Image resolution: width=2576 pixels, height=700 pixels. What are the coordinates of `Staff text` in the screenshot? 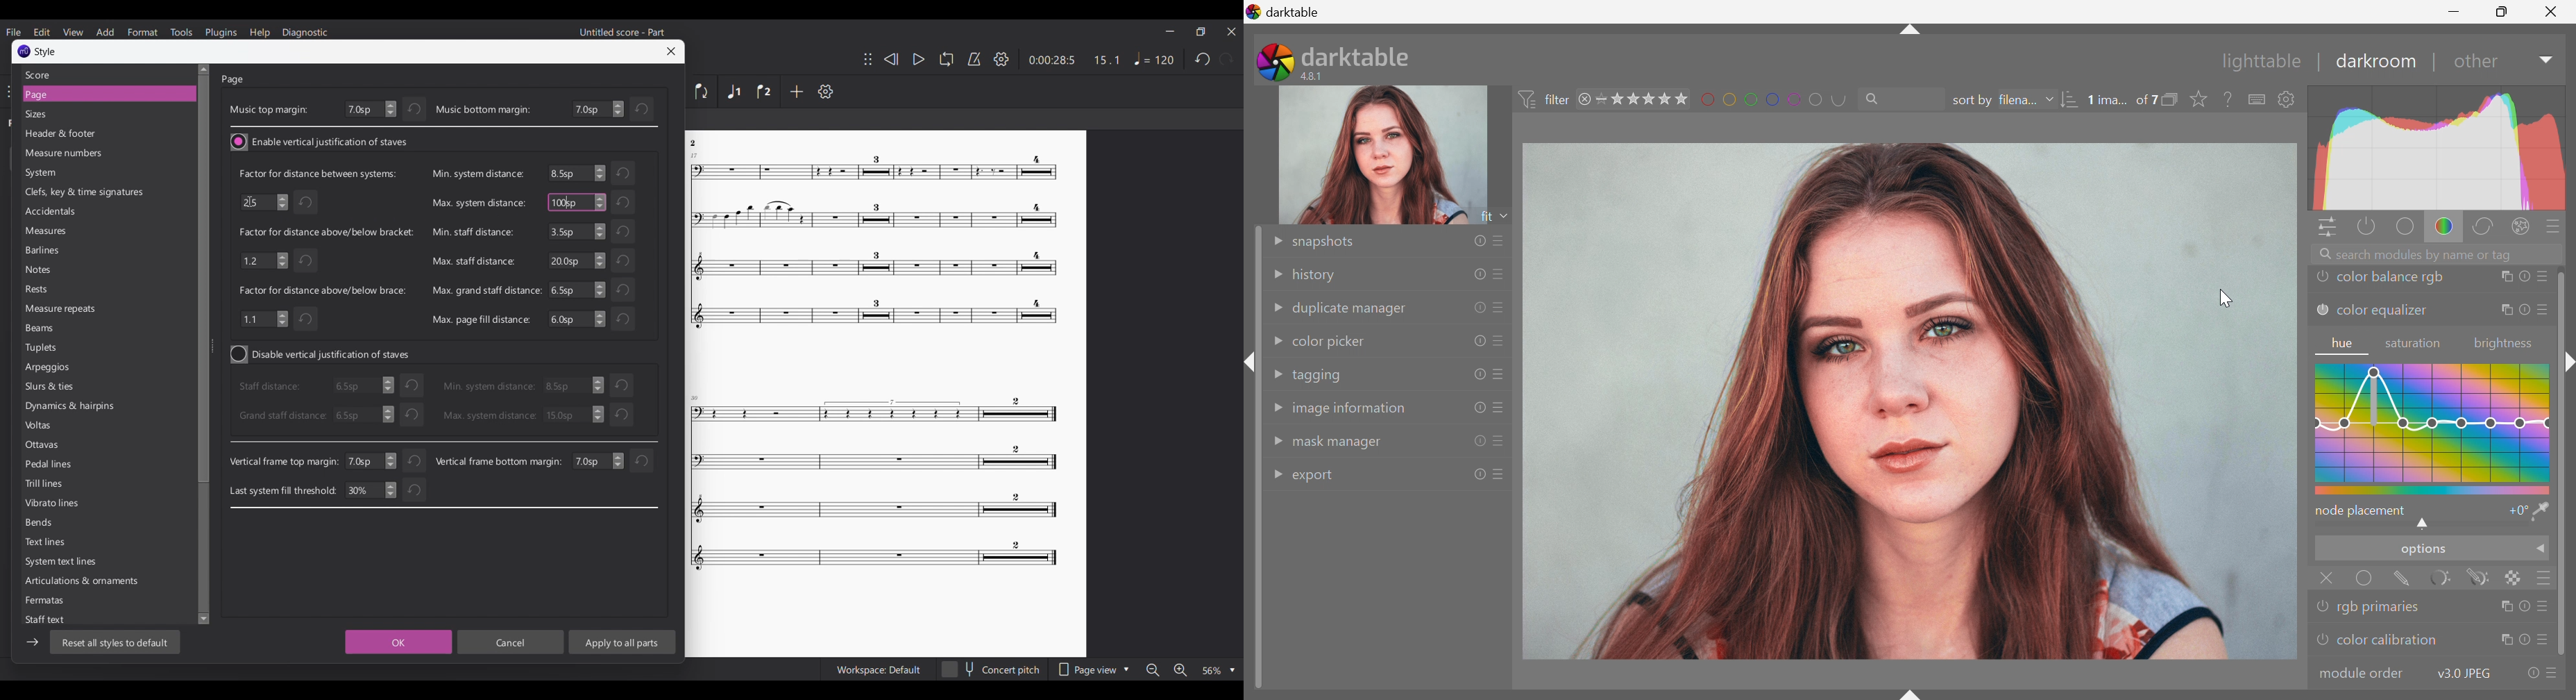 It's located at (54, 620).